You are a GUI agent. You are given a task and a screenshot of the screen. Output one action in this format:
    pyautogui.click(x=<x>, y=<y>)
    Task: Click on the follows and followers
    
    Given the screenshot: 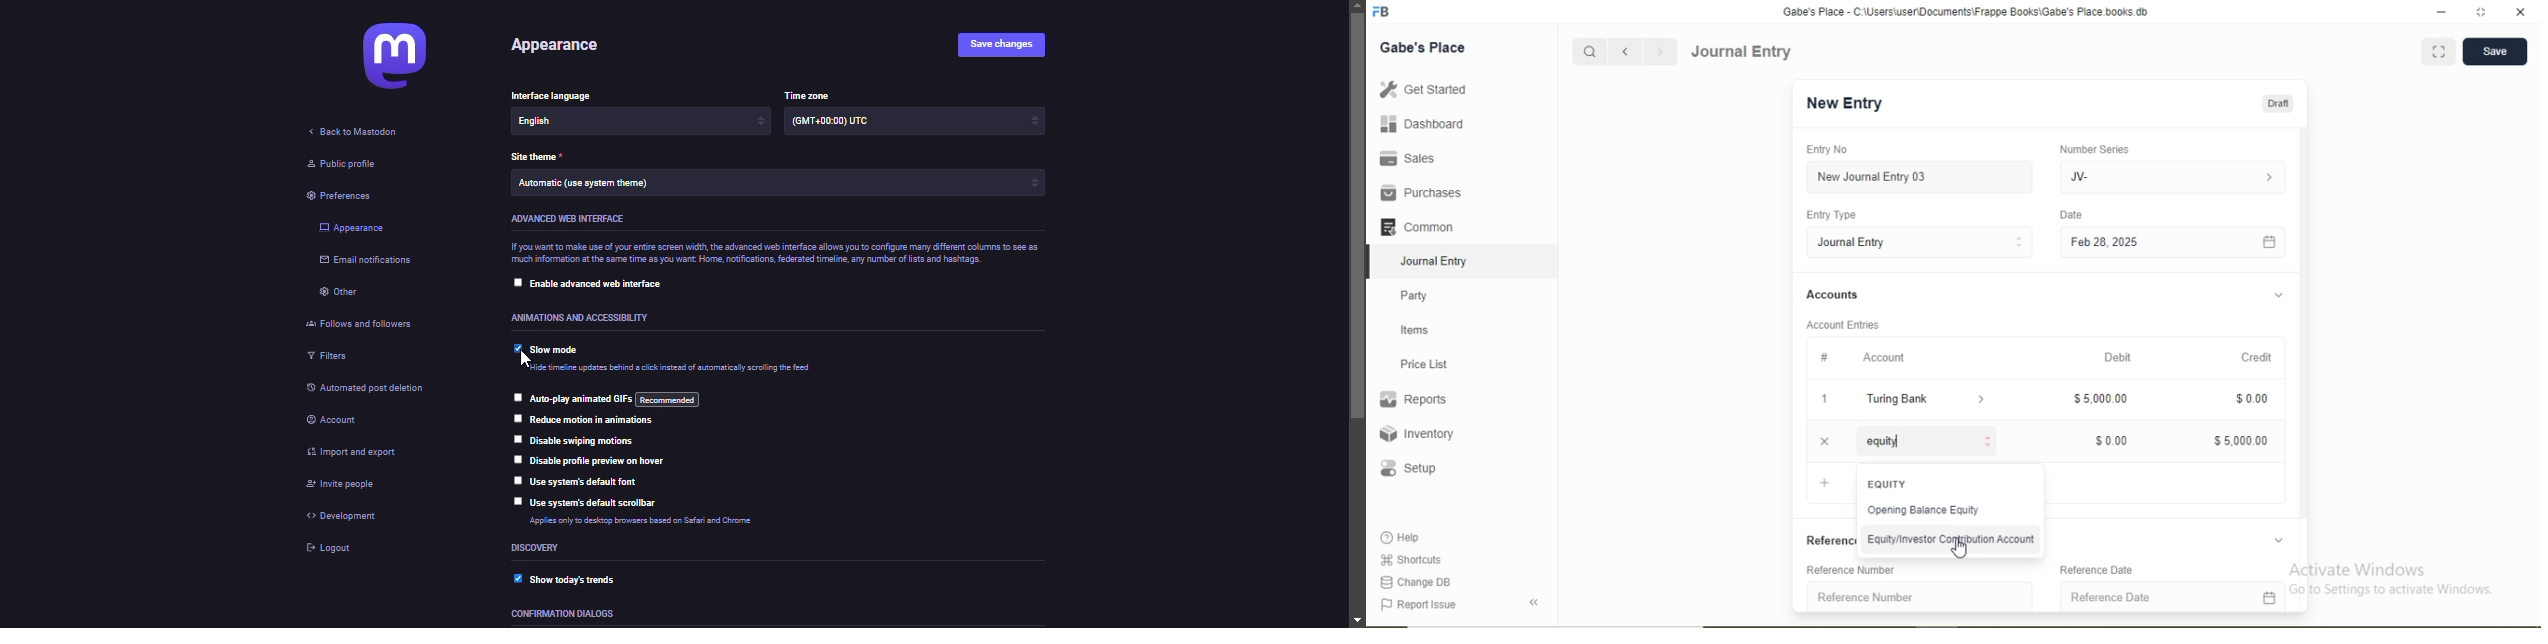 What is the action you would take?
    pyautogui.click(x=360, y=325)
    